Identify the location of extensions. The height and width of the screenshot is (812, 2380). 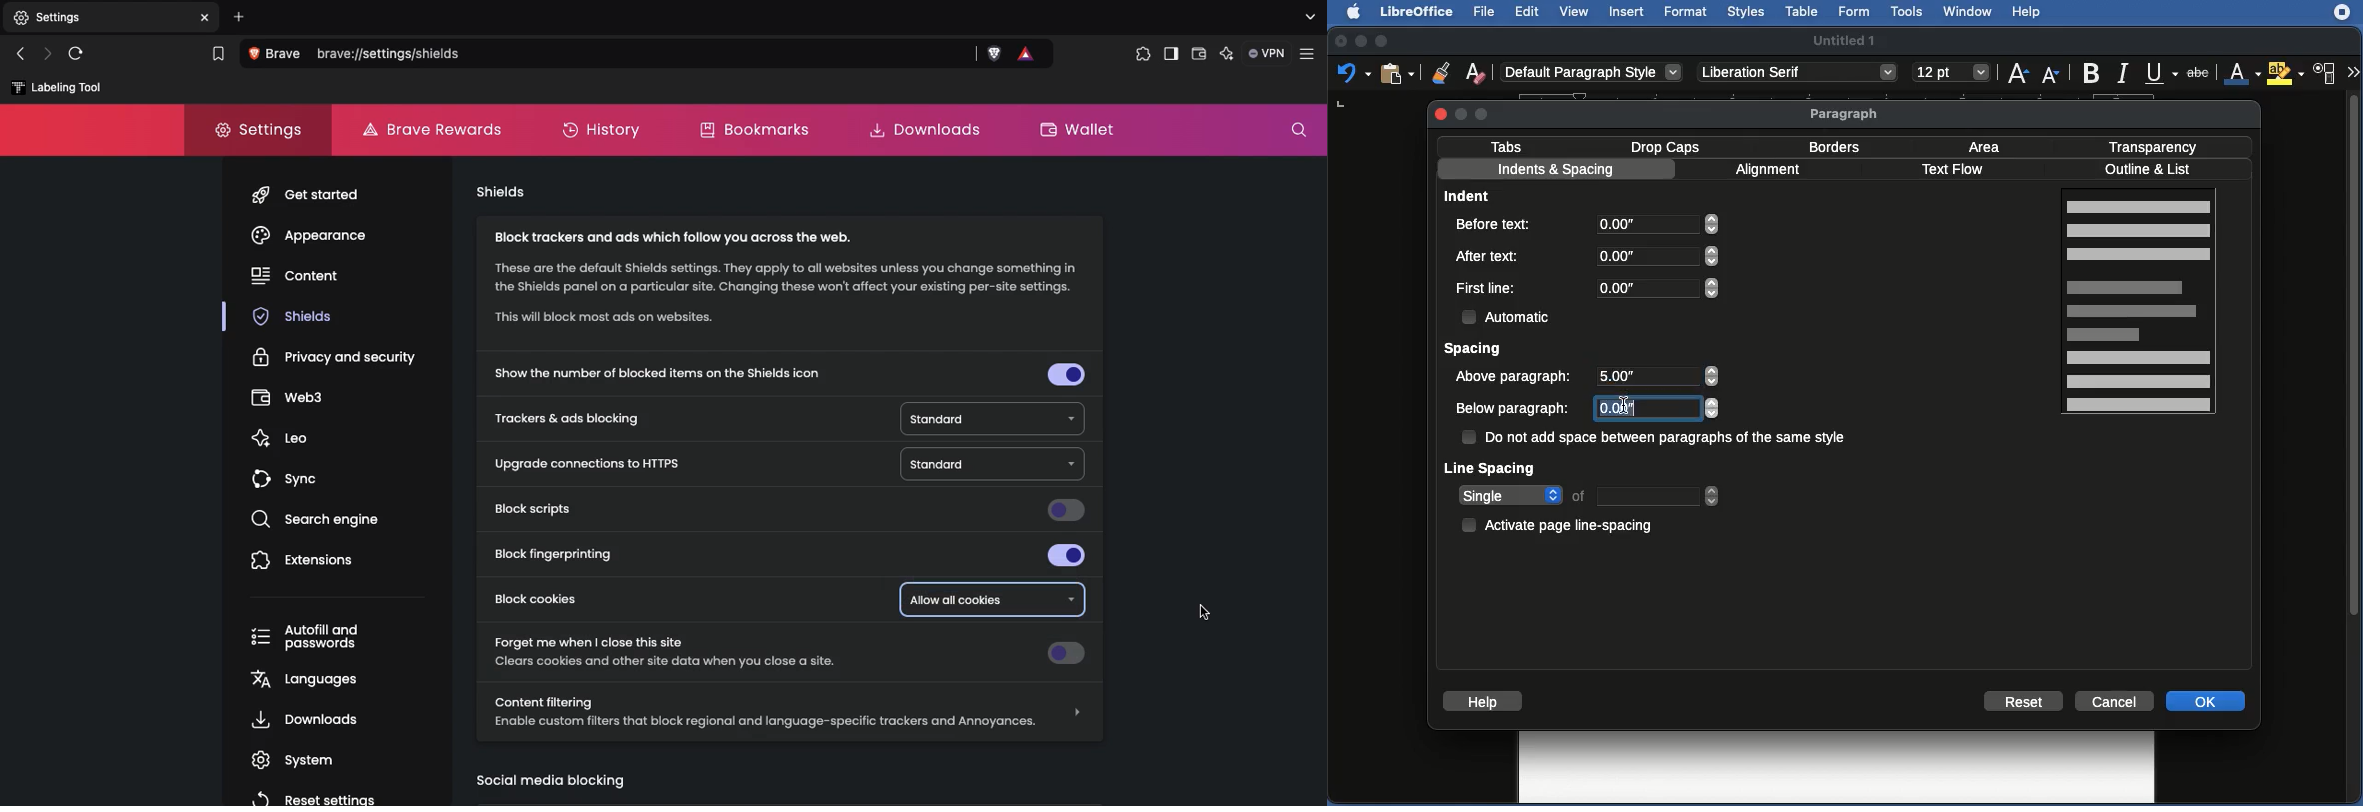
(2344, 20).